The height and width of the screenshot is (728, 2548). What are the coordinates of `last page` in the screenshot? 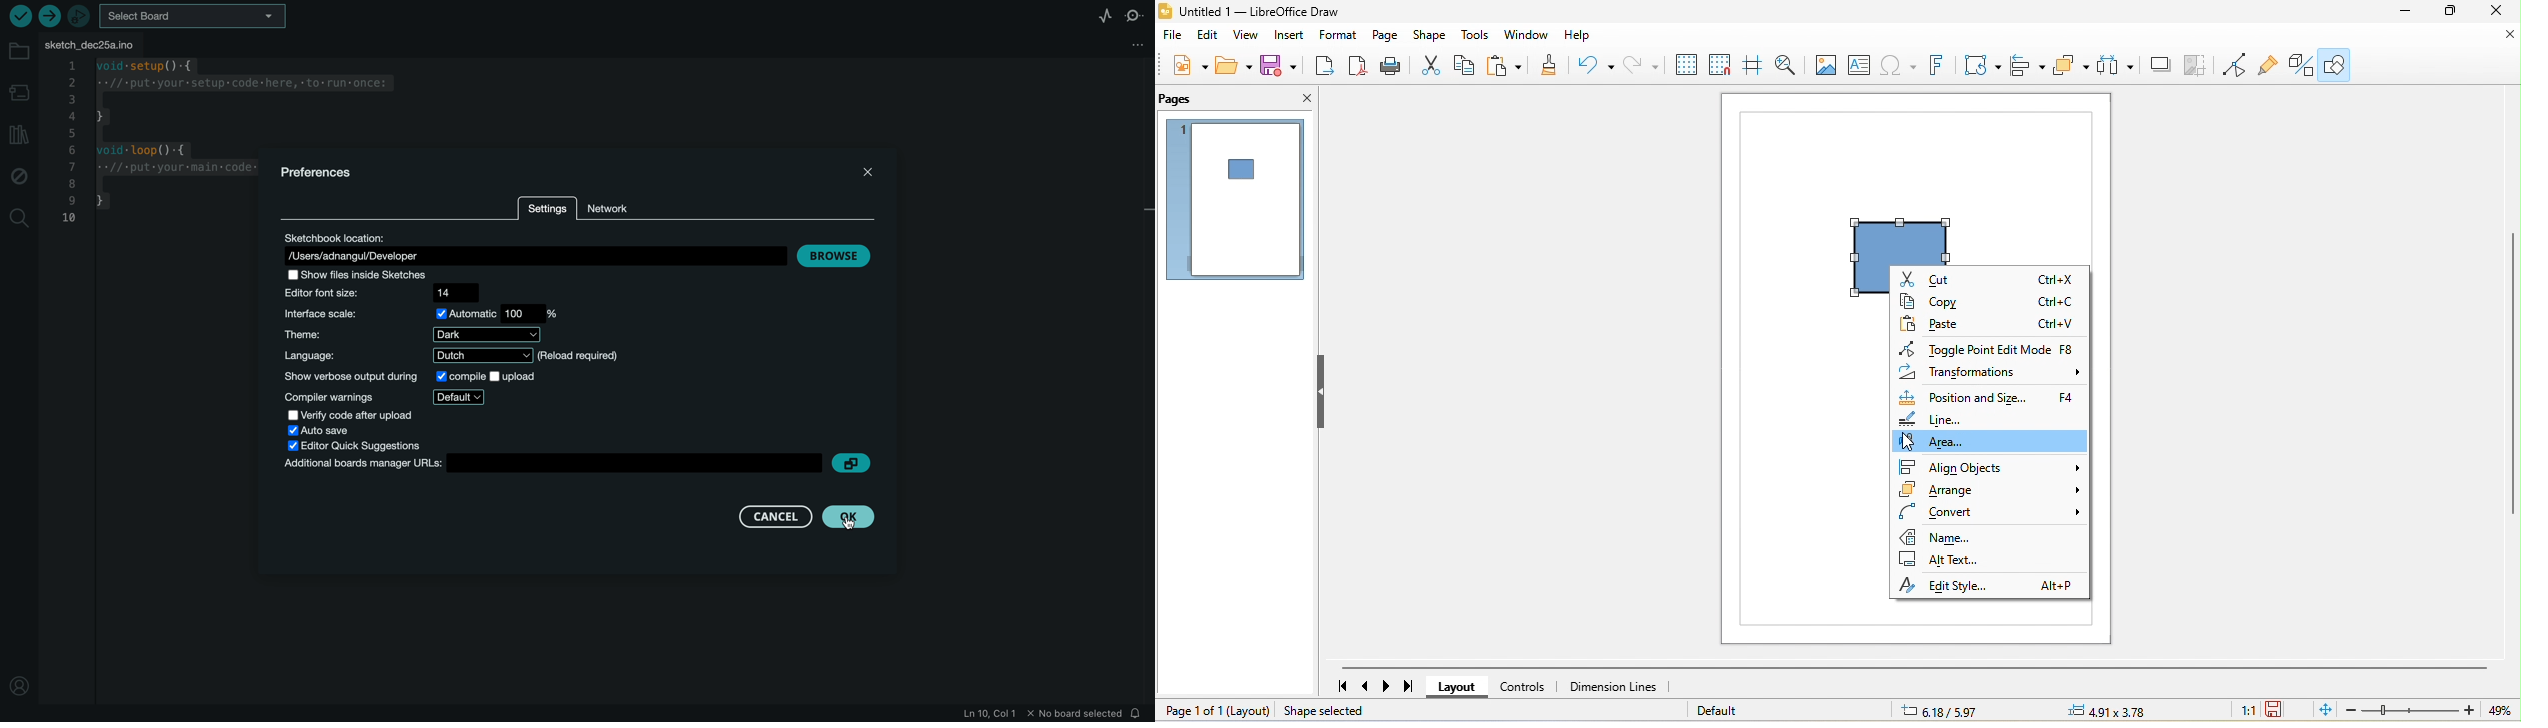 It's located at (1416, 686).